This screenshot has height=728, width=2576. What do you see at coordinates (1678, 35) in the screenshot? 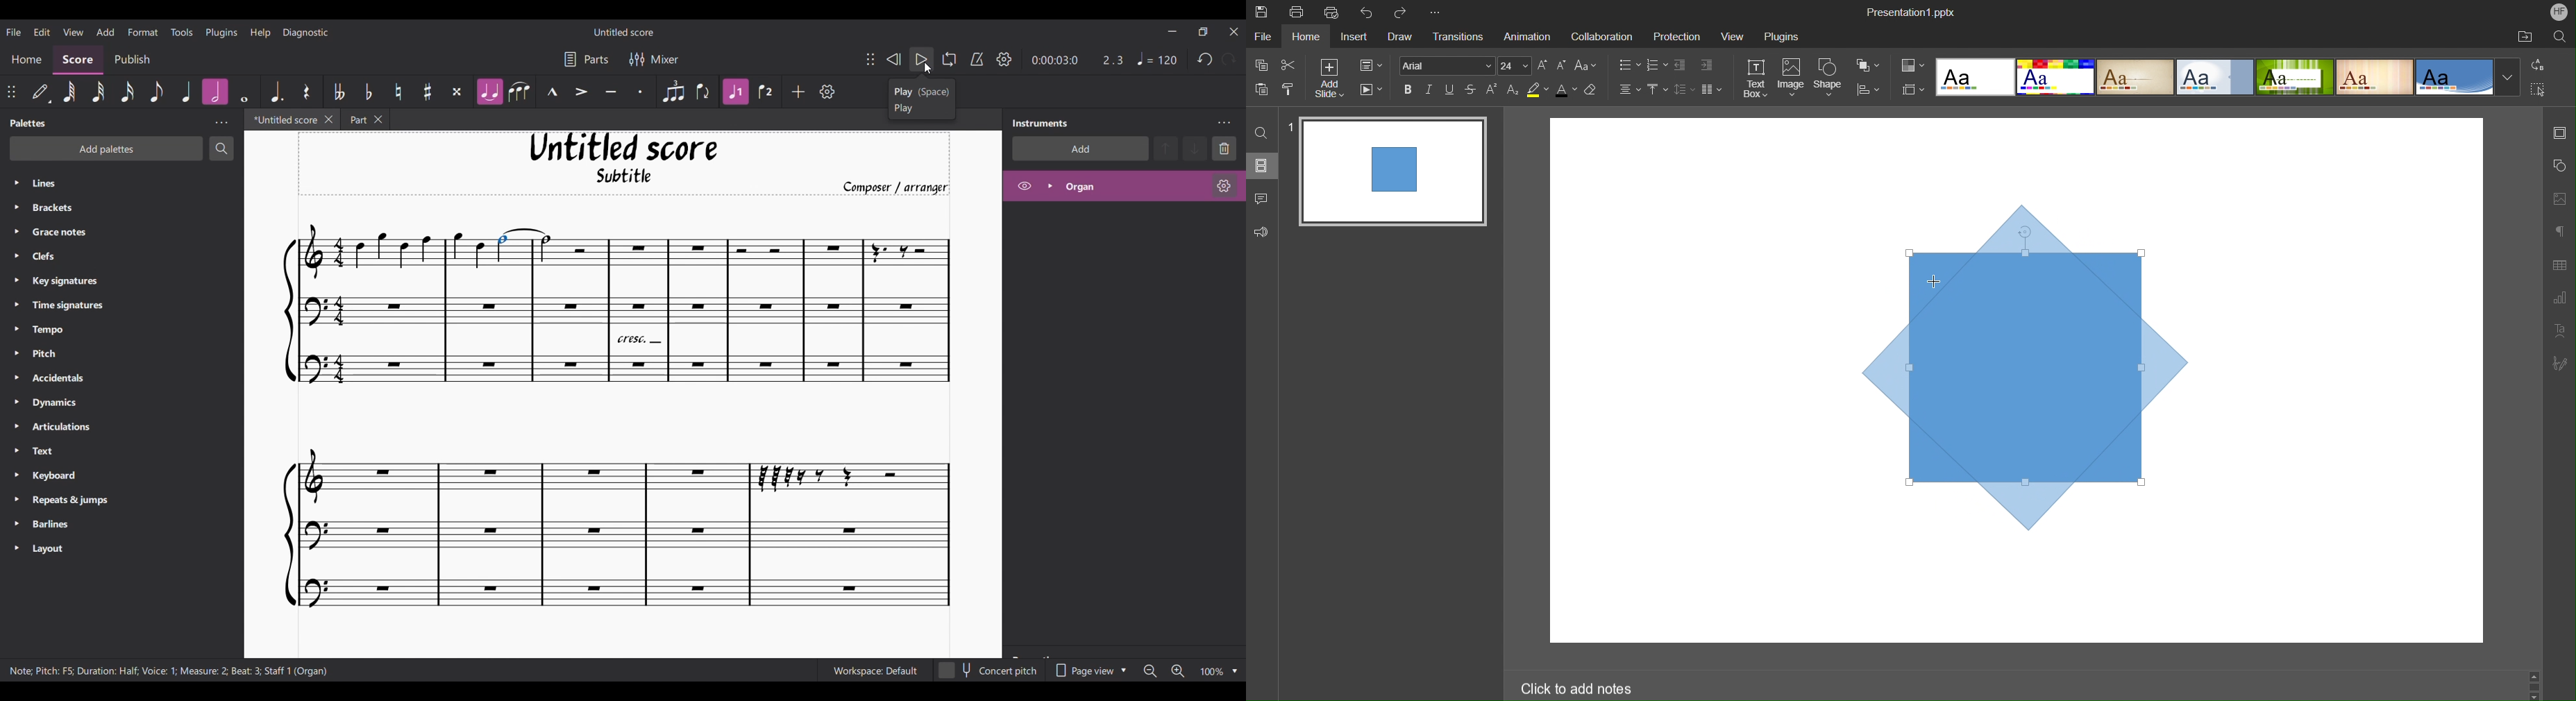
I see `Protection` at bounding box center [1678, 35].